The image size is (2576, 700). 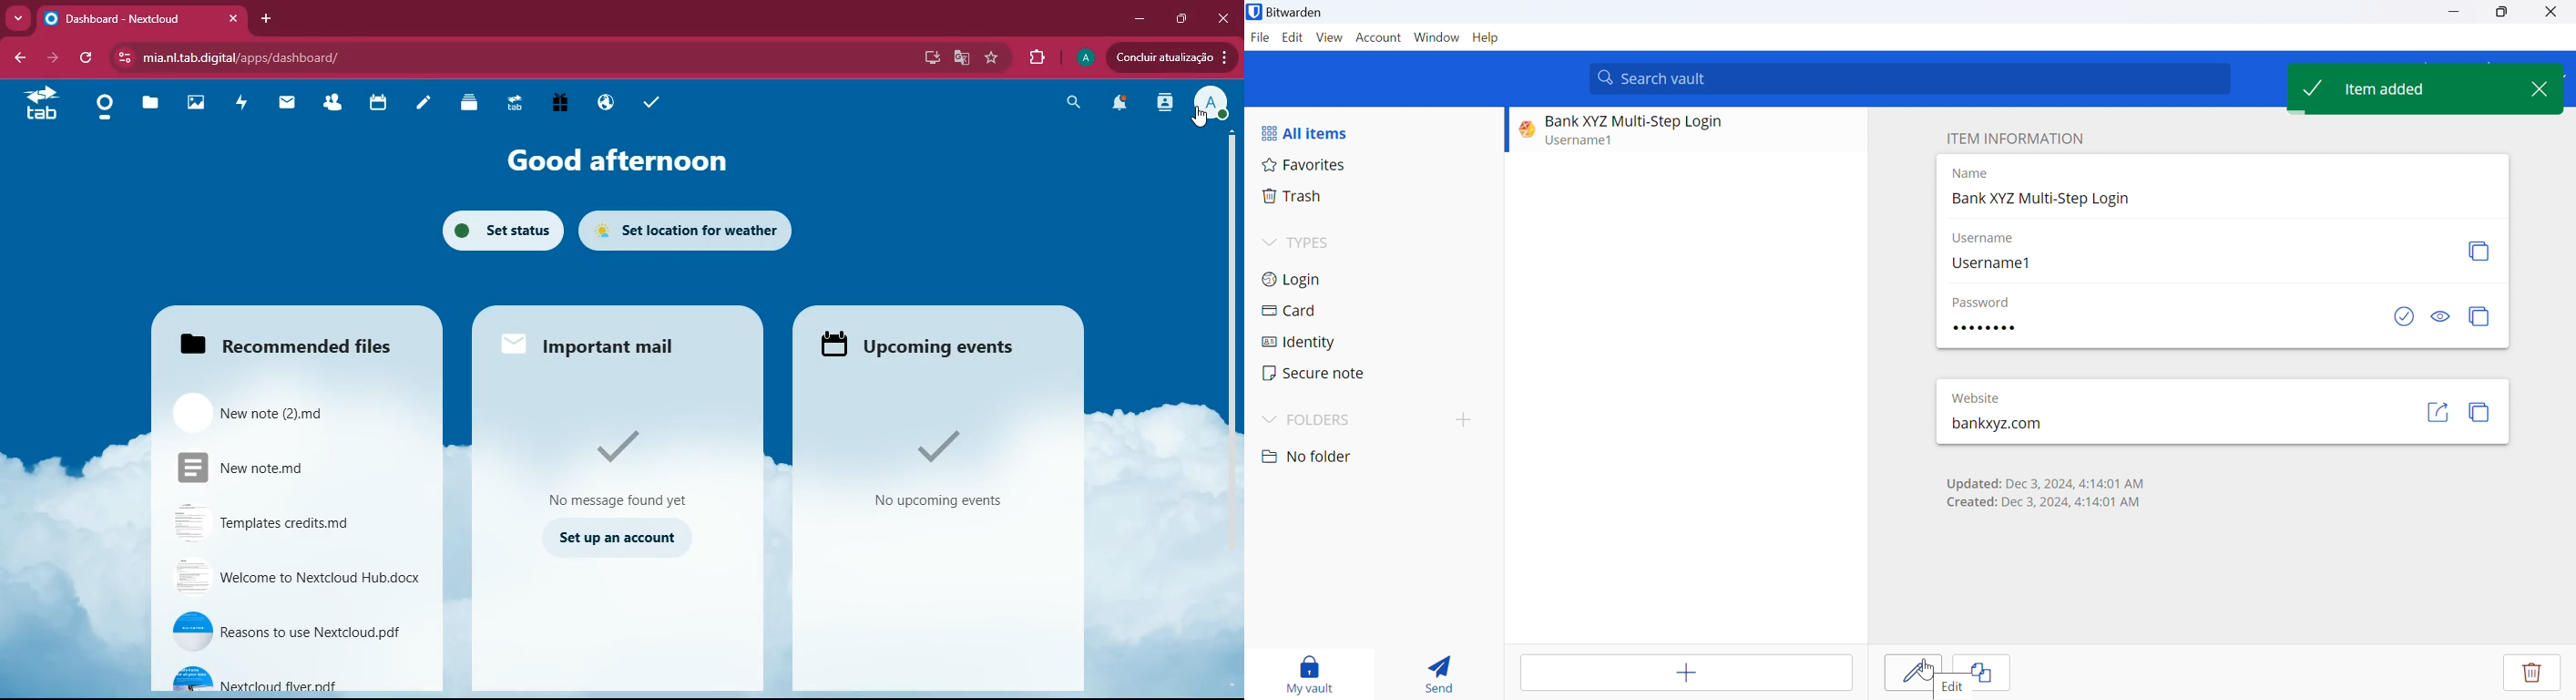 I want to click on Send, so click(x=1442, y=670).